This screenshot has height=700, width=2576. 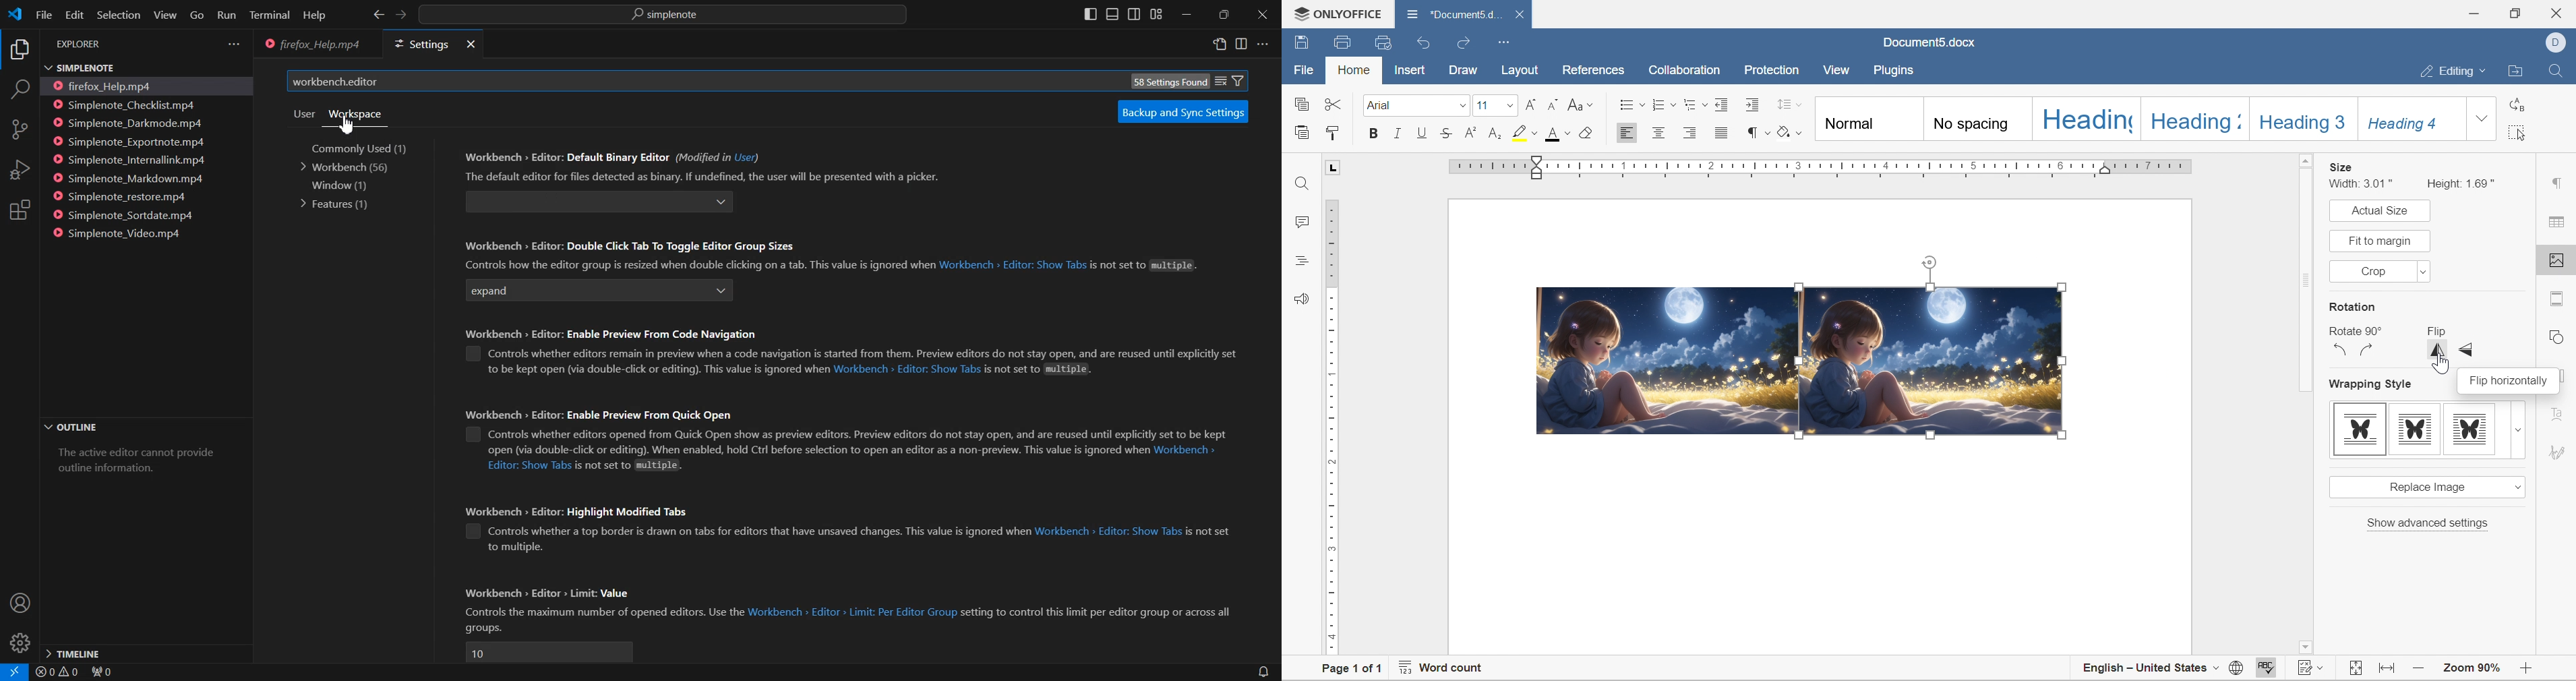 What do you see at coordinates (2419, 669) in the screenshot?
I see `zoom in` at bounding box center [2419, 669].